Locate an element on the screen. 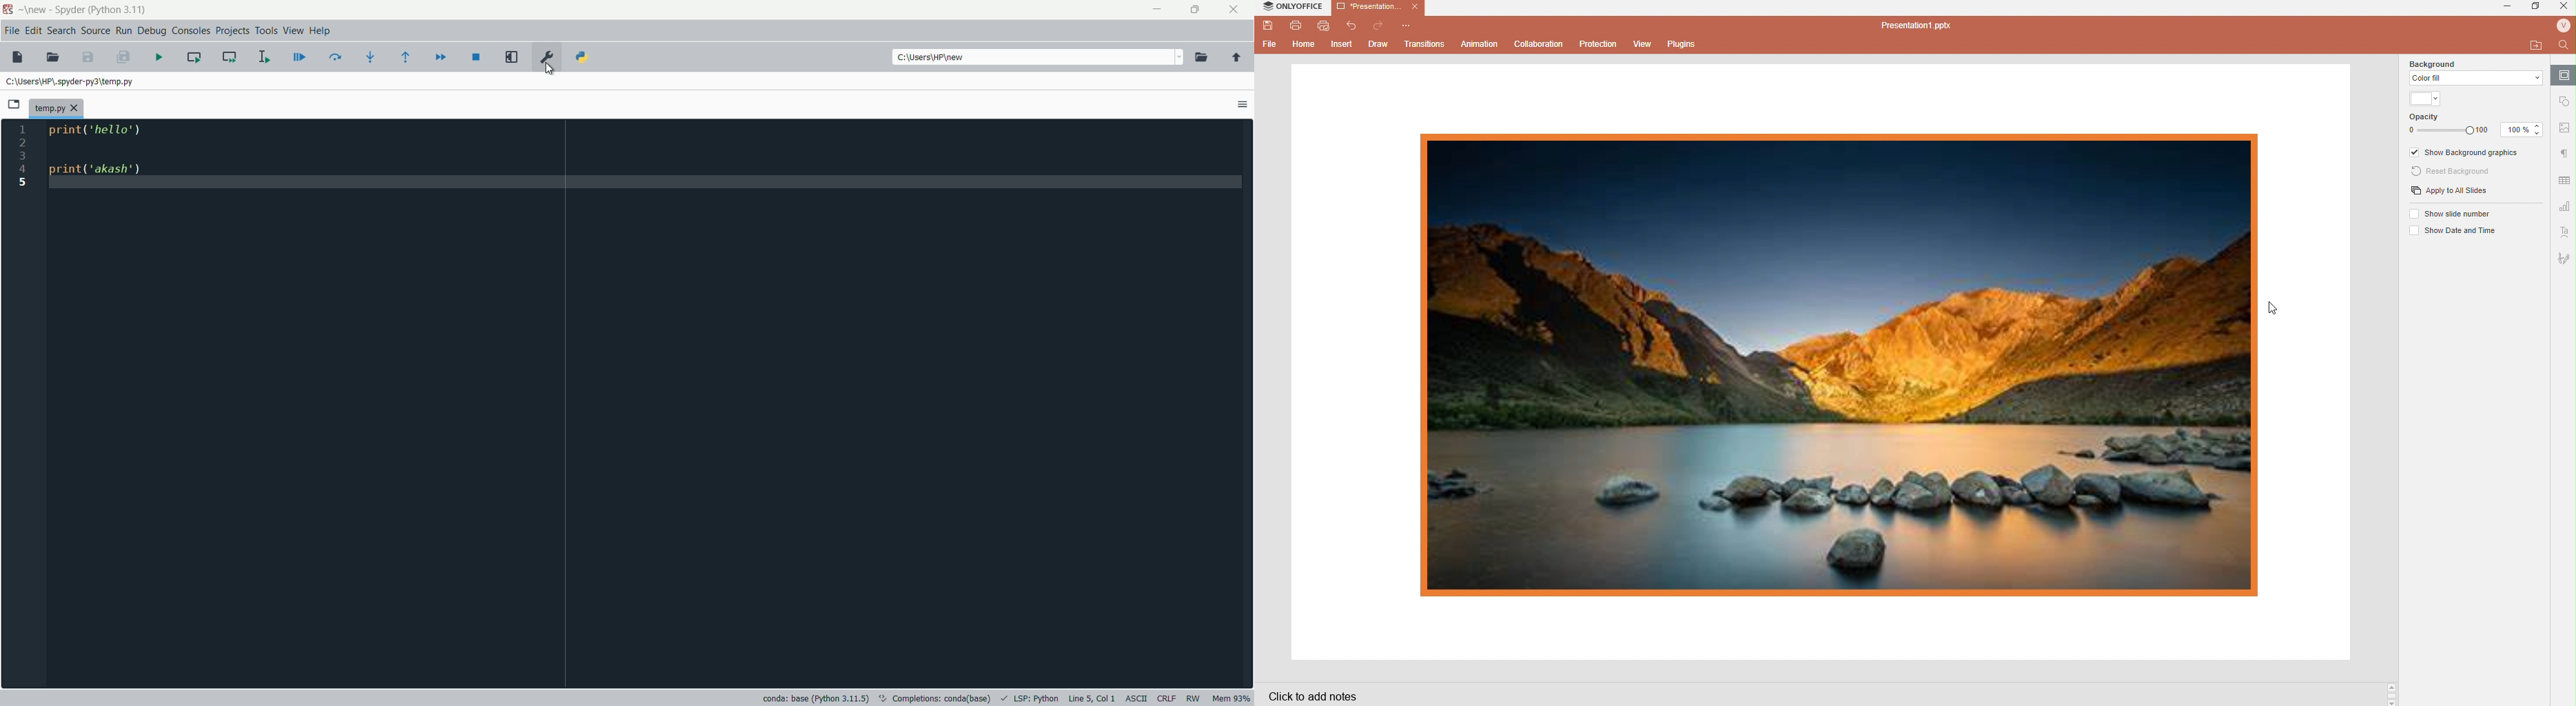 The width and height of the screenshot is (2576, 728). Numbers settings is located at coordinates (2565, 205).